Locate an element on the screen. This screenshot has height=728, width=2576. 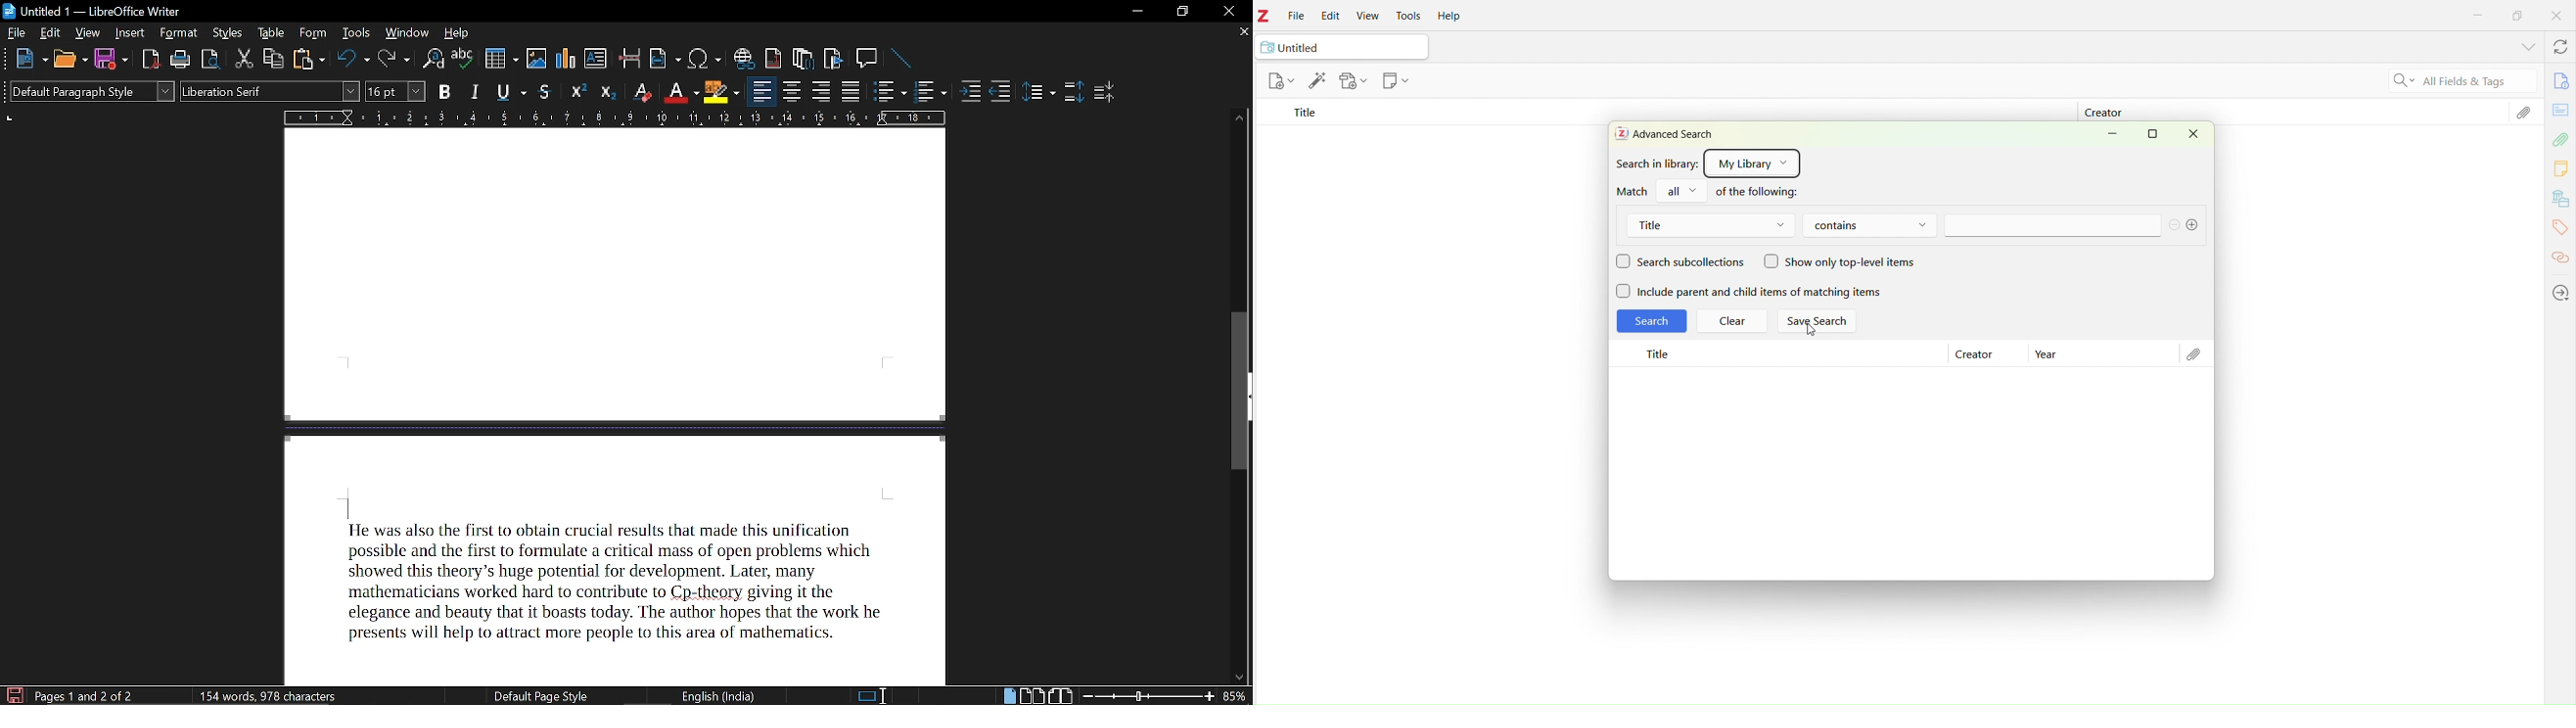
insert field is located at coordinates (665, 60).